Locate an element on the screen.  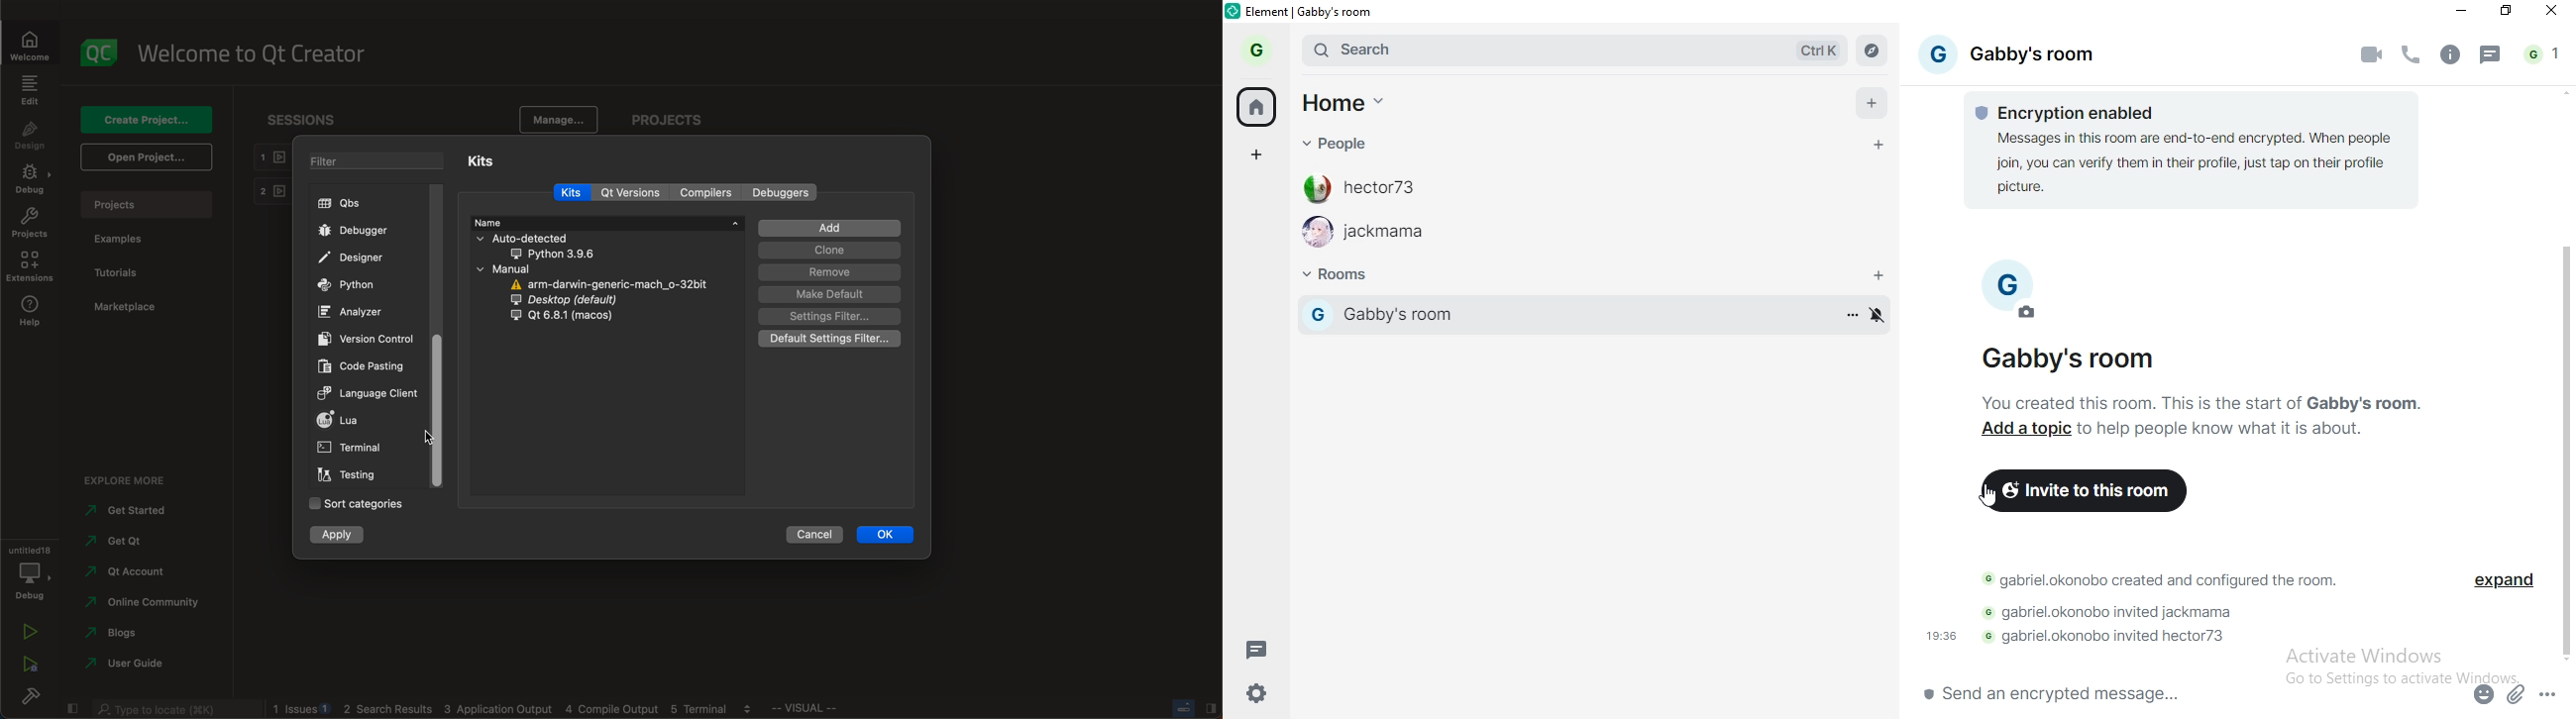
profile is located at coordinates (1941, 55).